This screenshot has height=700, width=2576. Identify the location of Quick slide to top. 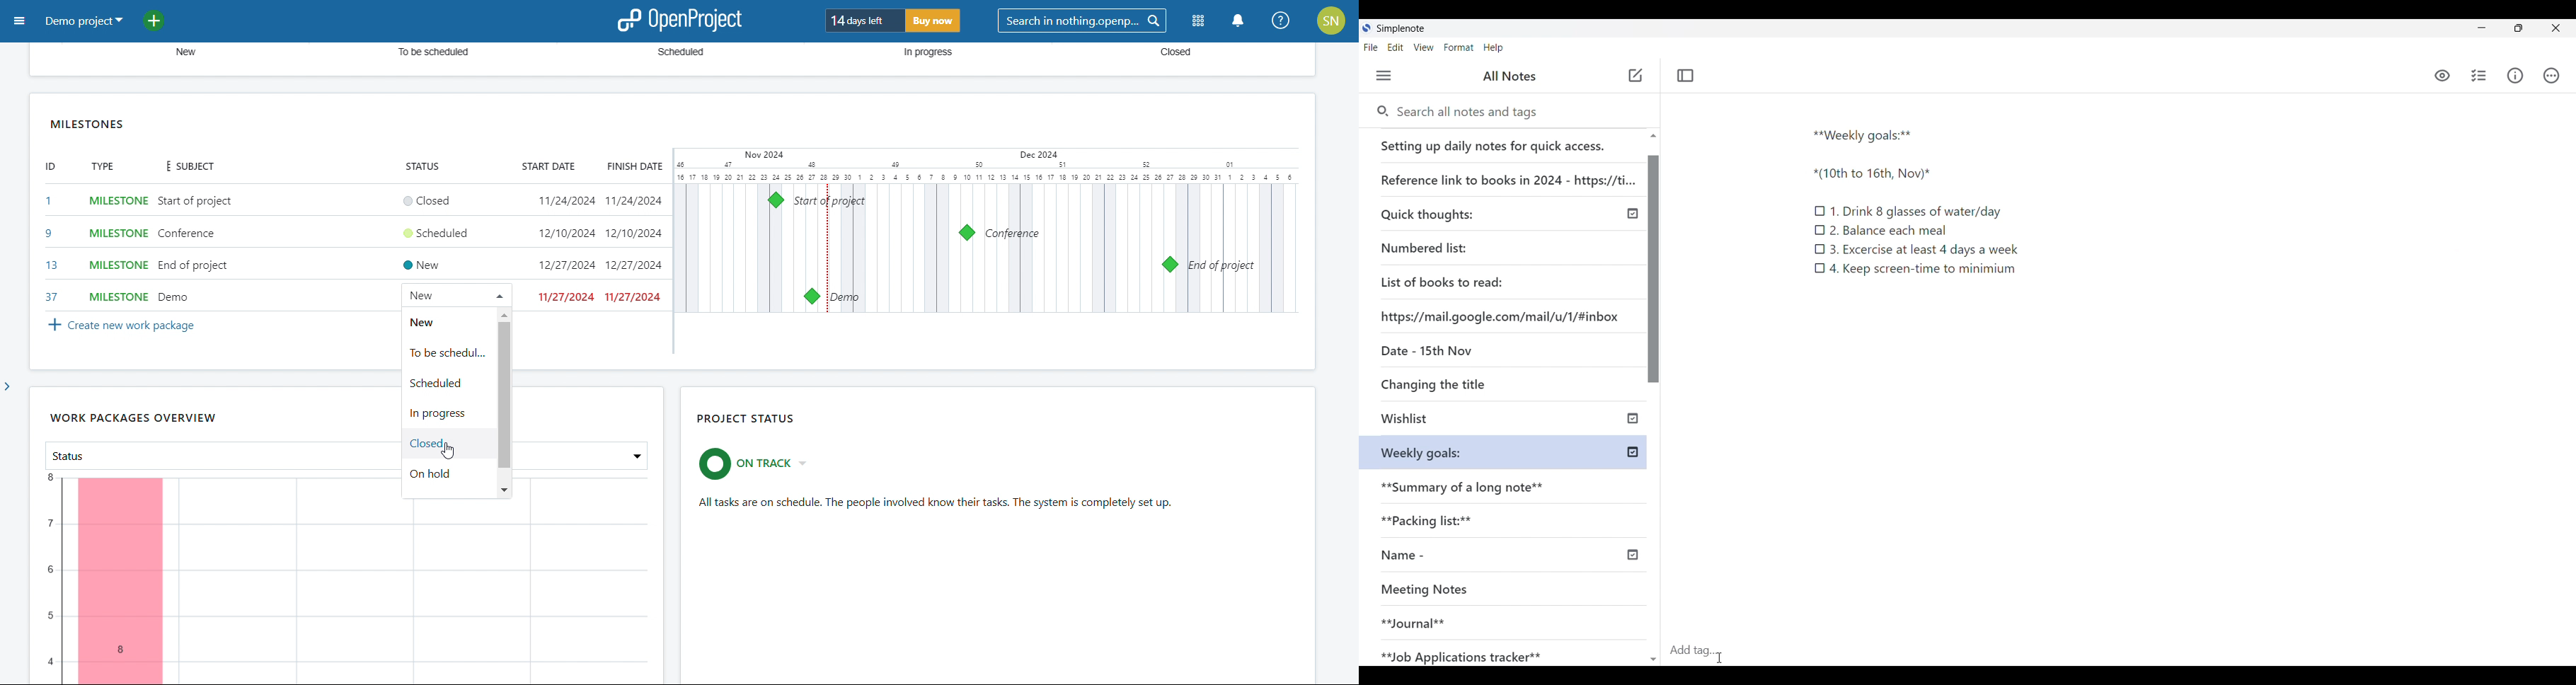
(1654, 660).